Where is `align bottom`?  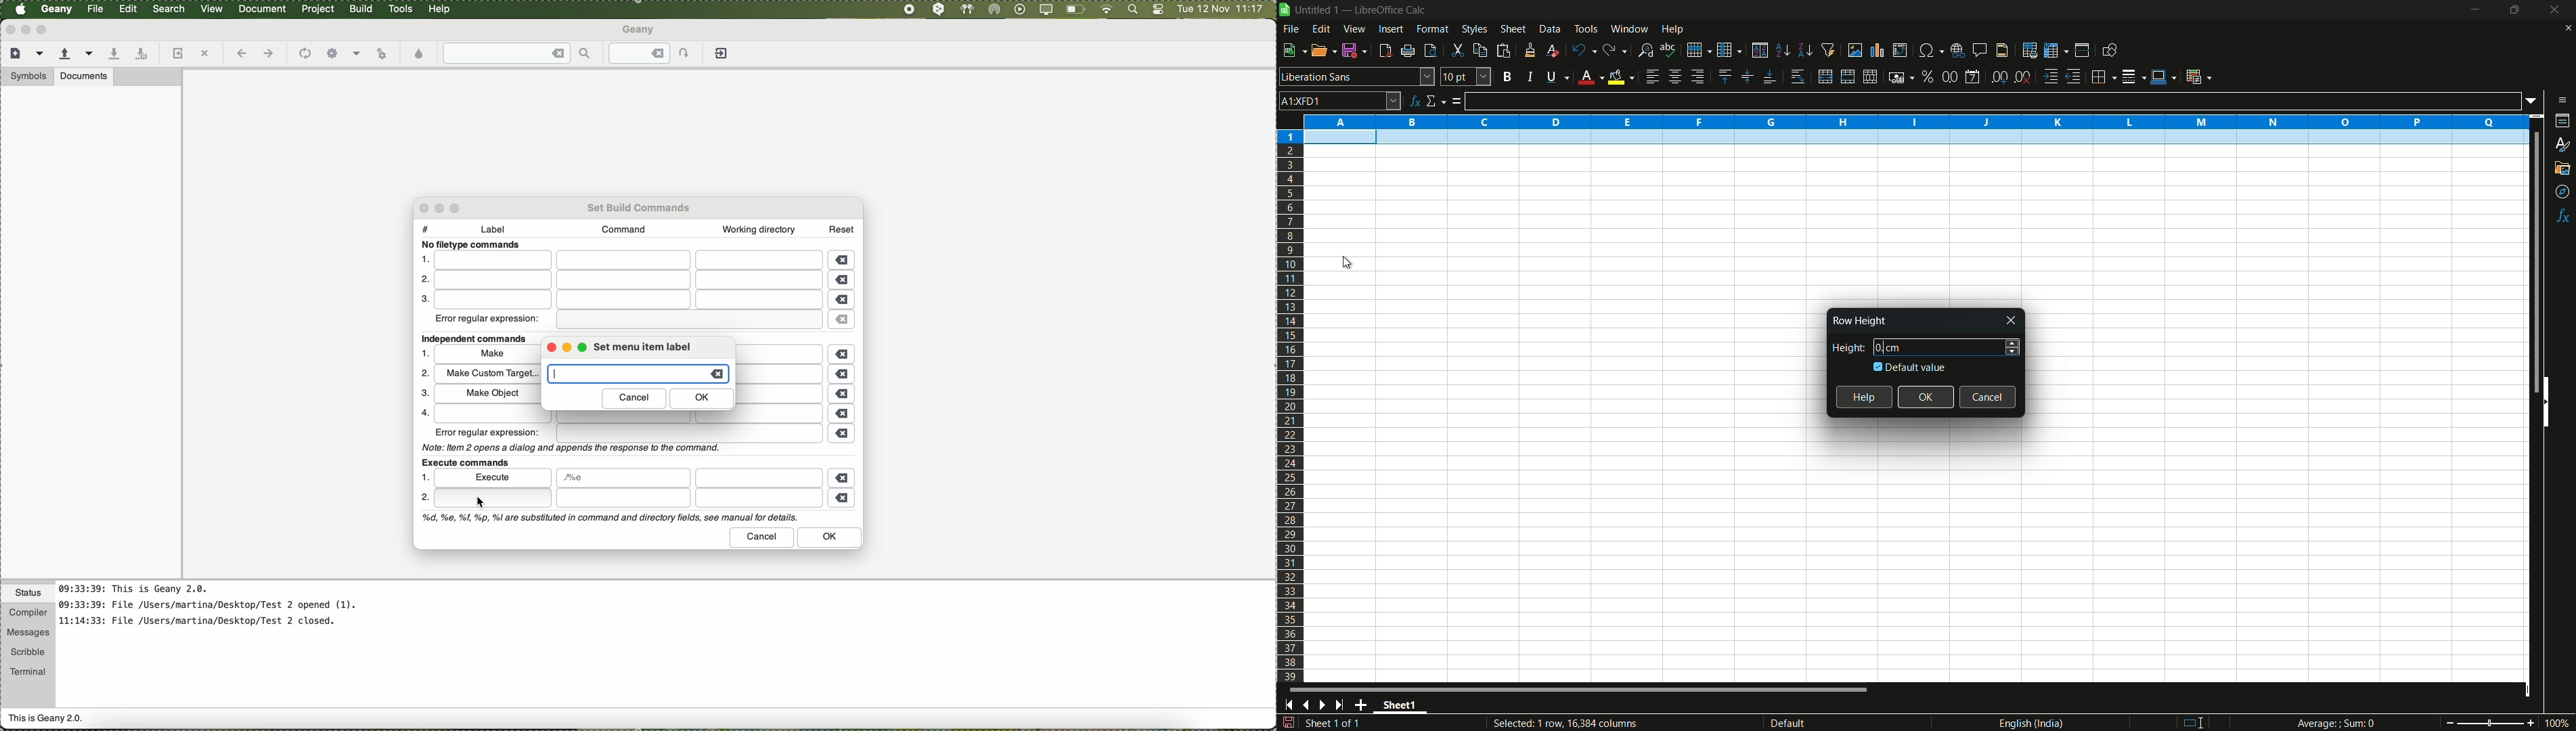
align bottom is located at coordinates (1770, 78).